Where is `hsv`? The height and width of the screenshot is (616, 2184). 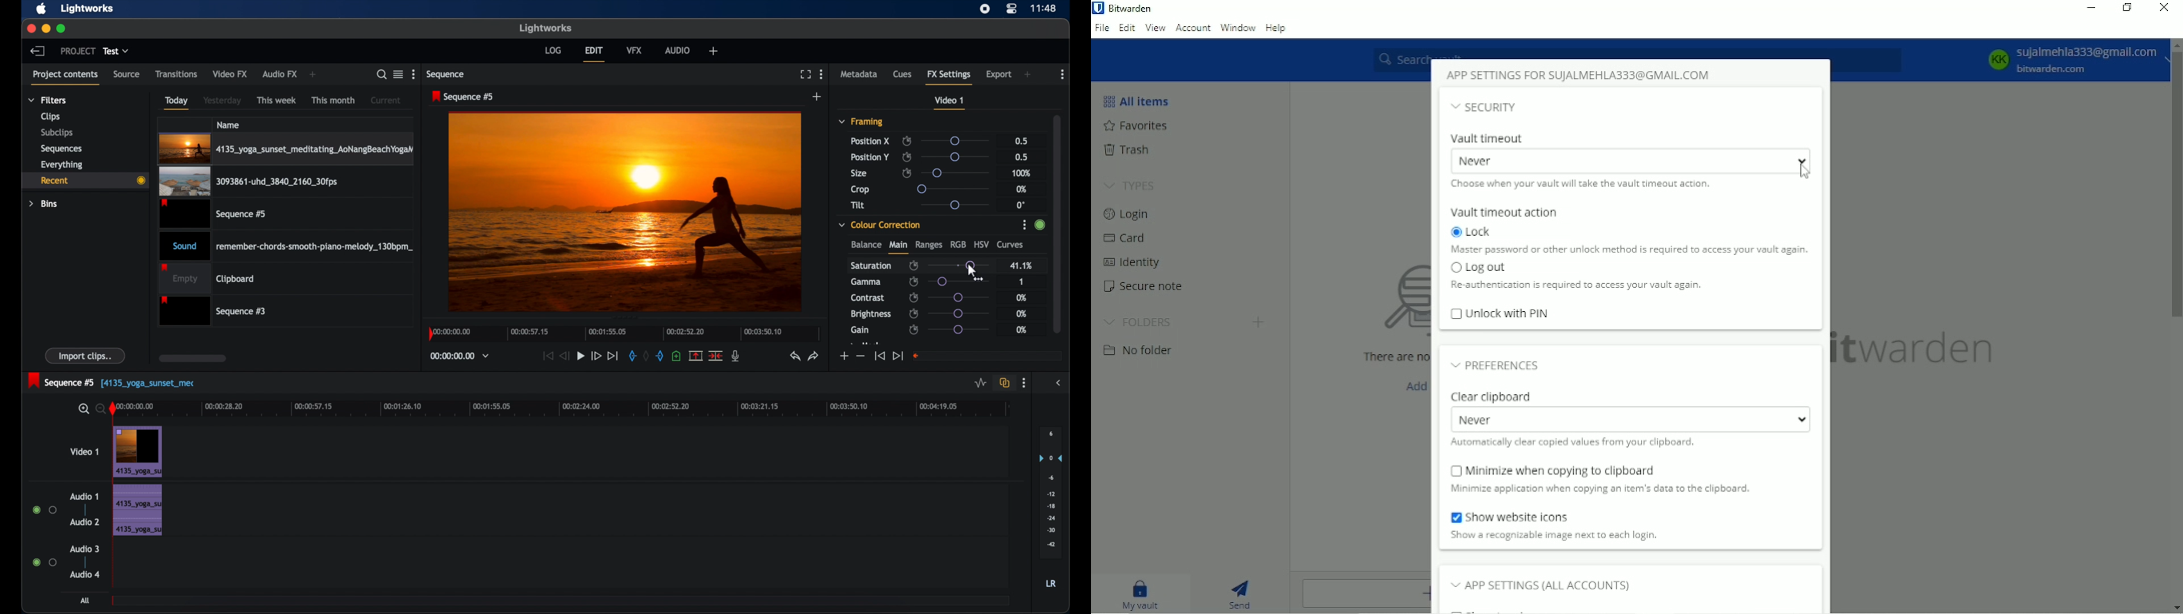 hsv is located at coordinates (982, 244).